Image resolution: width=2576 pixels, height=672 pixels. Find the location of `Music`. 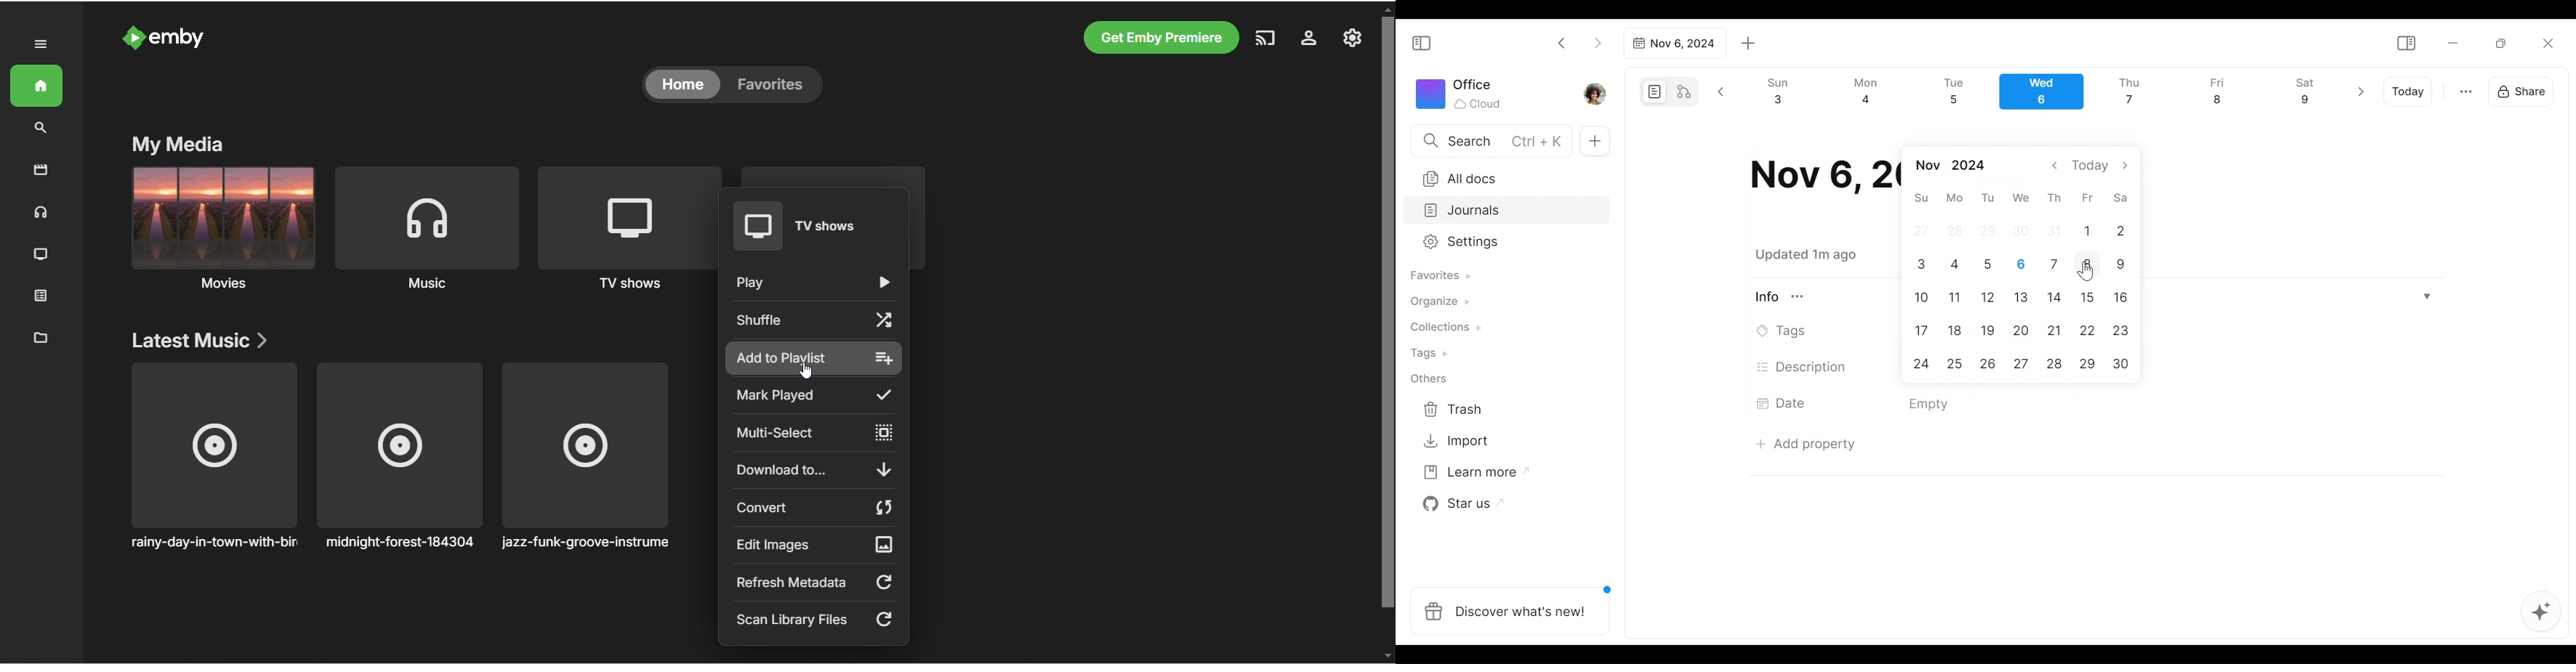

Music is located at coordinates (425, 233).